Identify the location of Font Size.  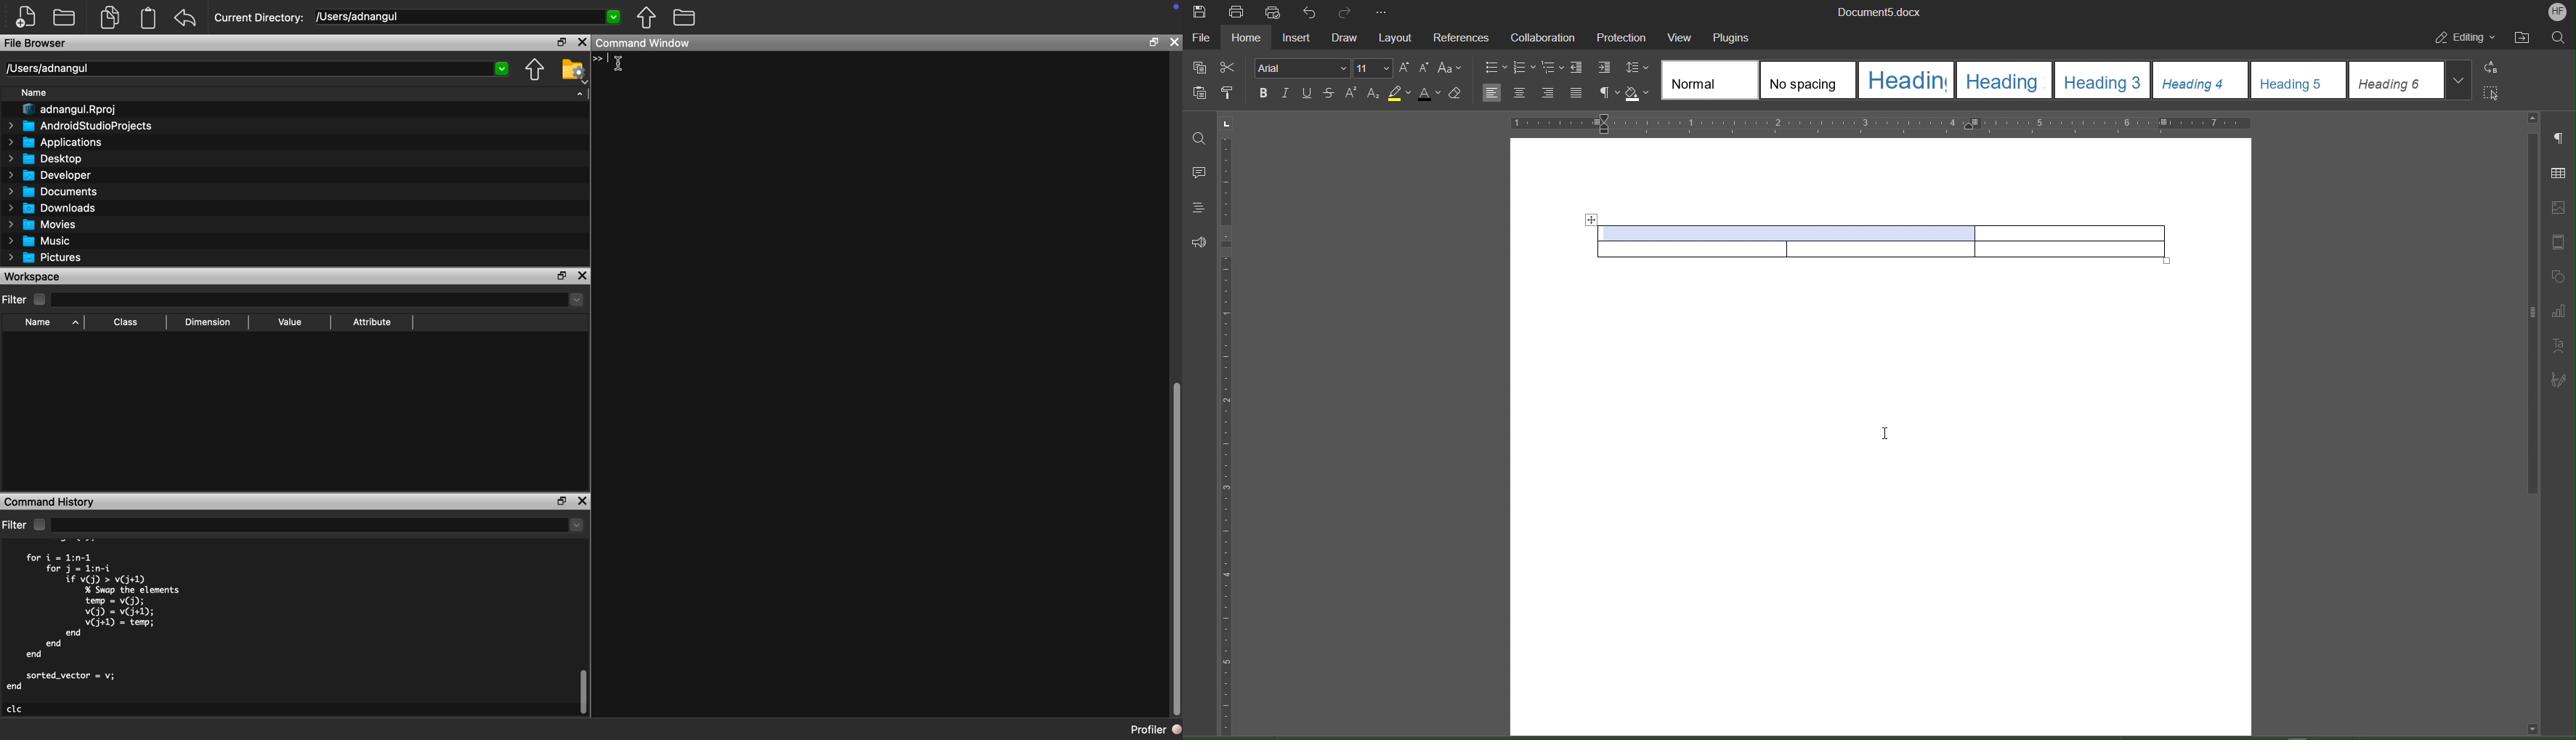
(1372, 68).